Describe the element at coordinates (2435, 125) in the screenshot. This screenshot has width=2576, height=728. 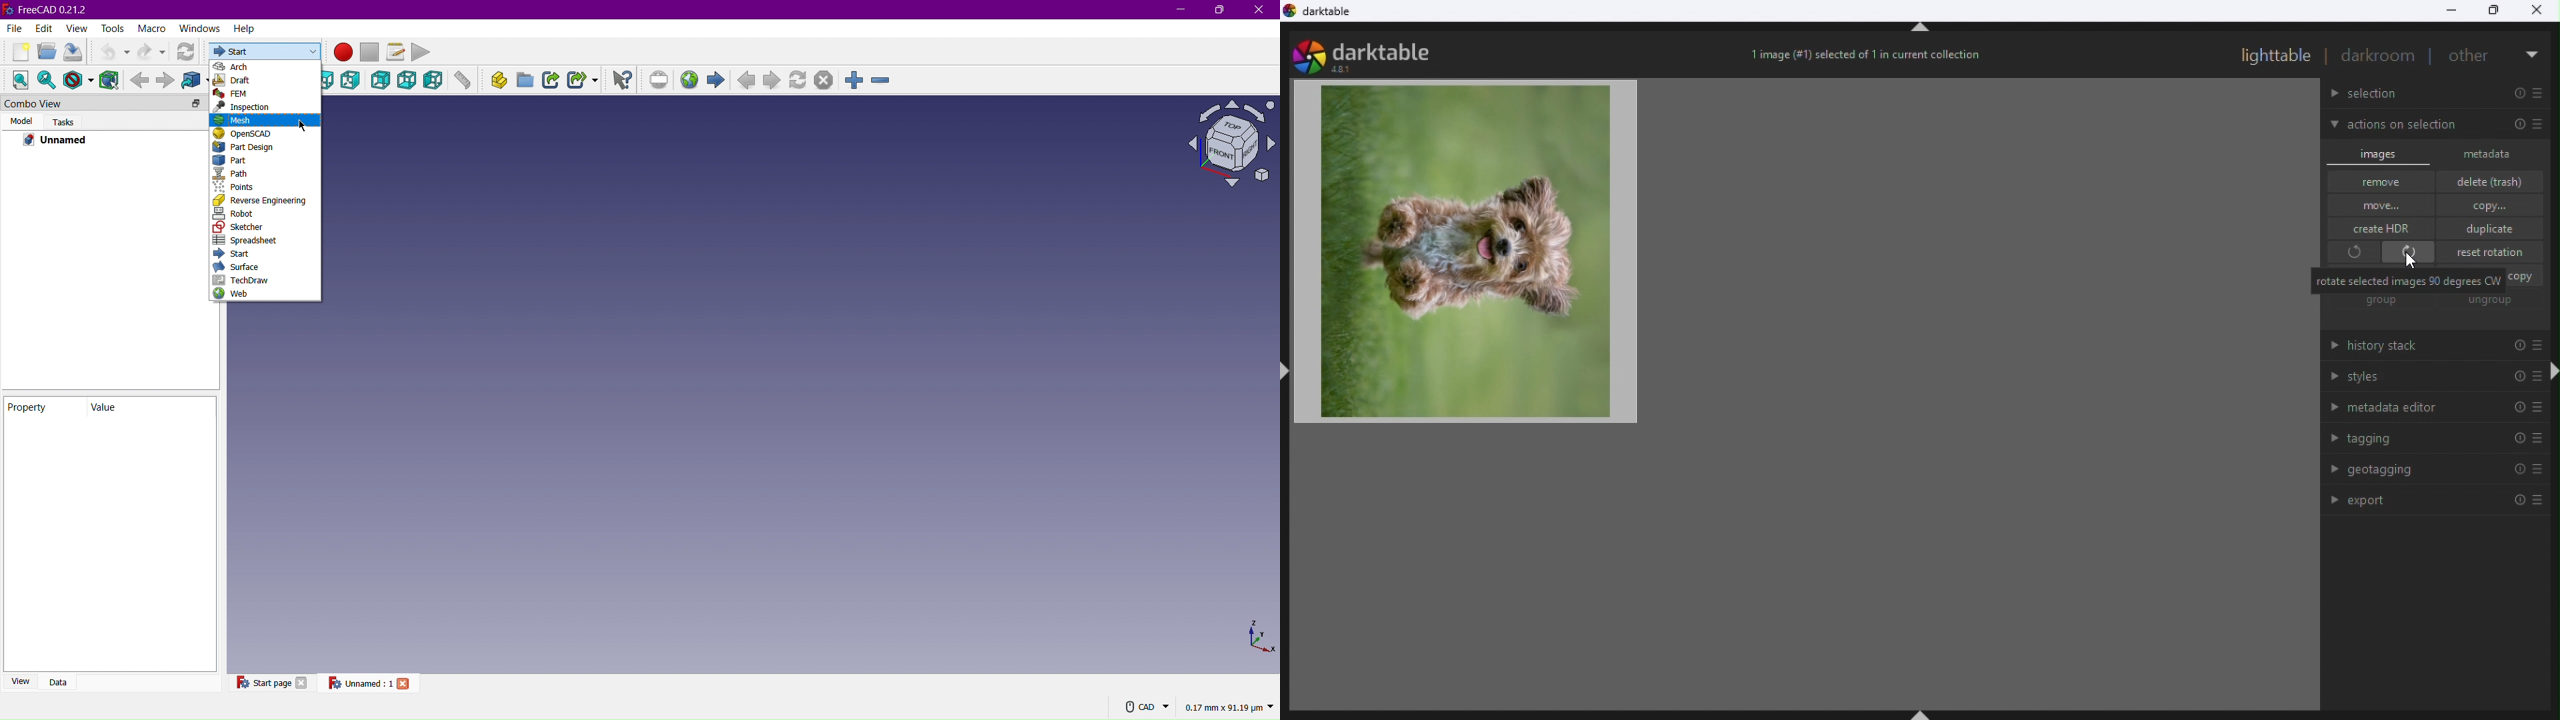
I see `Action on selection` at that location.